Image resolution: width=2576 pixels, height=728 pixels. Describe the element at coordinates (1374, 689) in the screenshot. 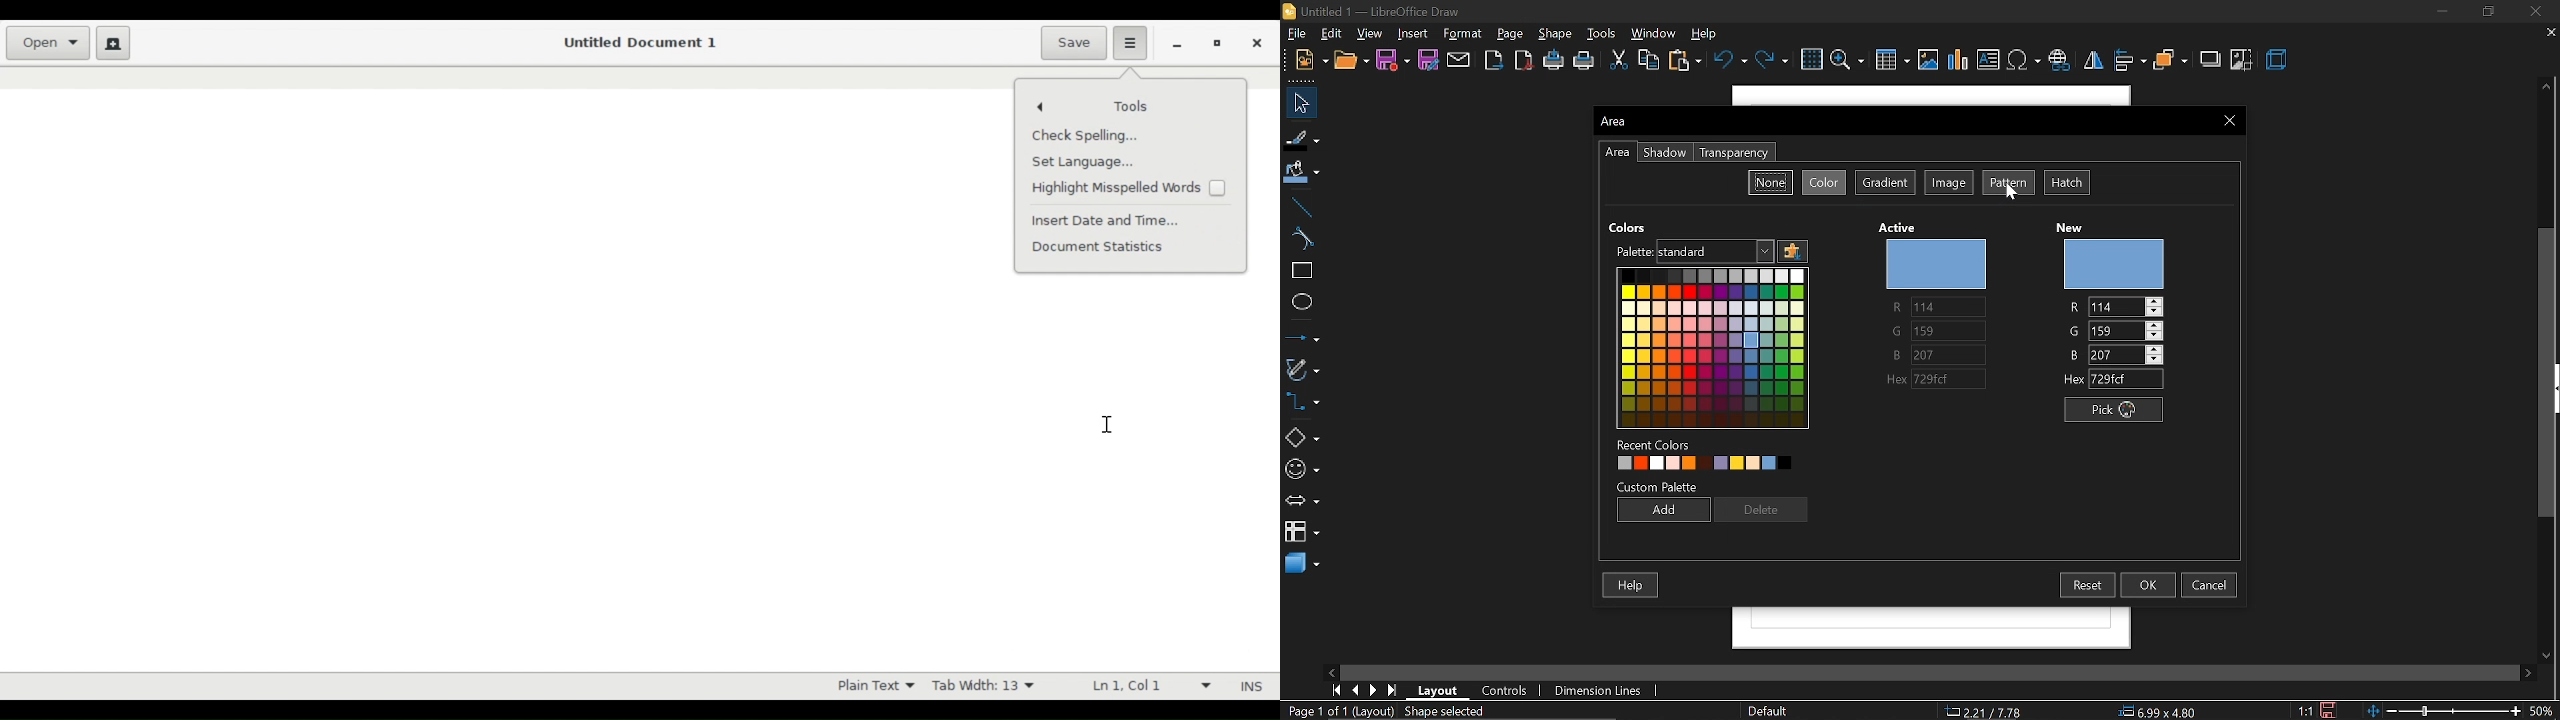

I see `next page` at that location.